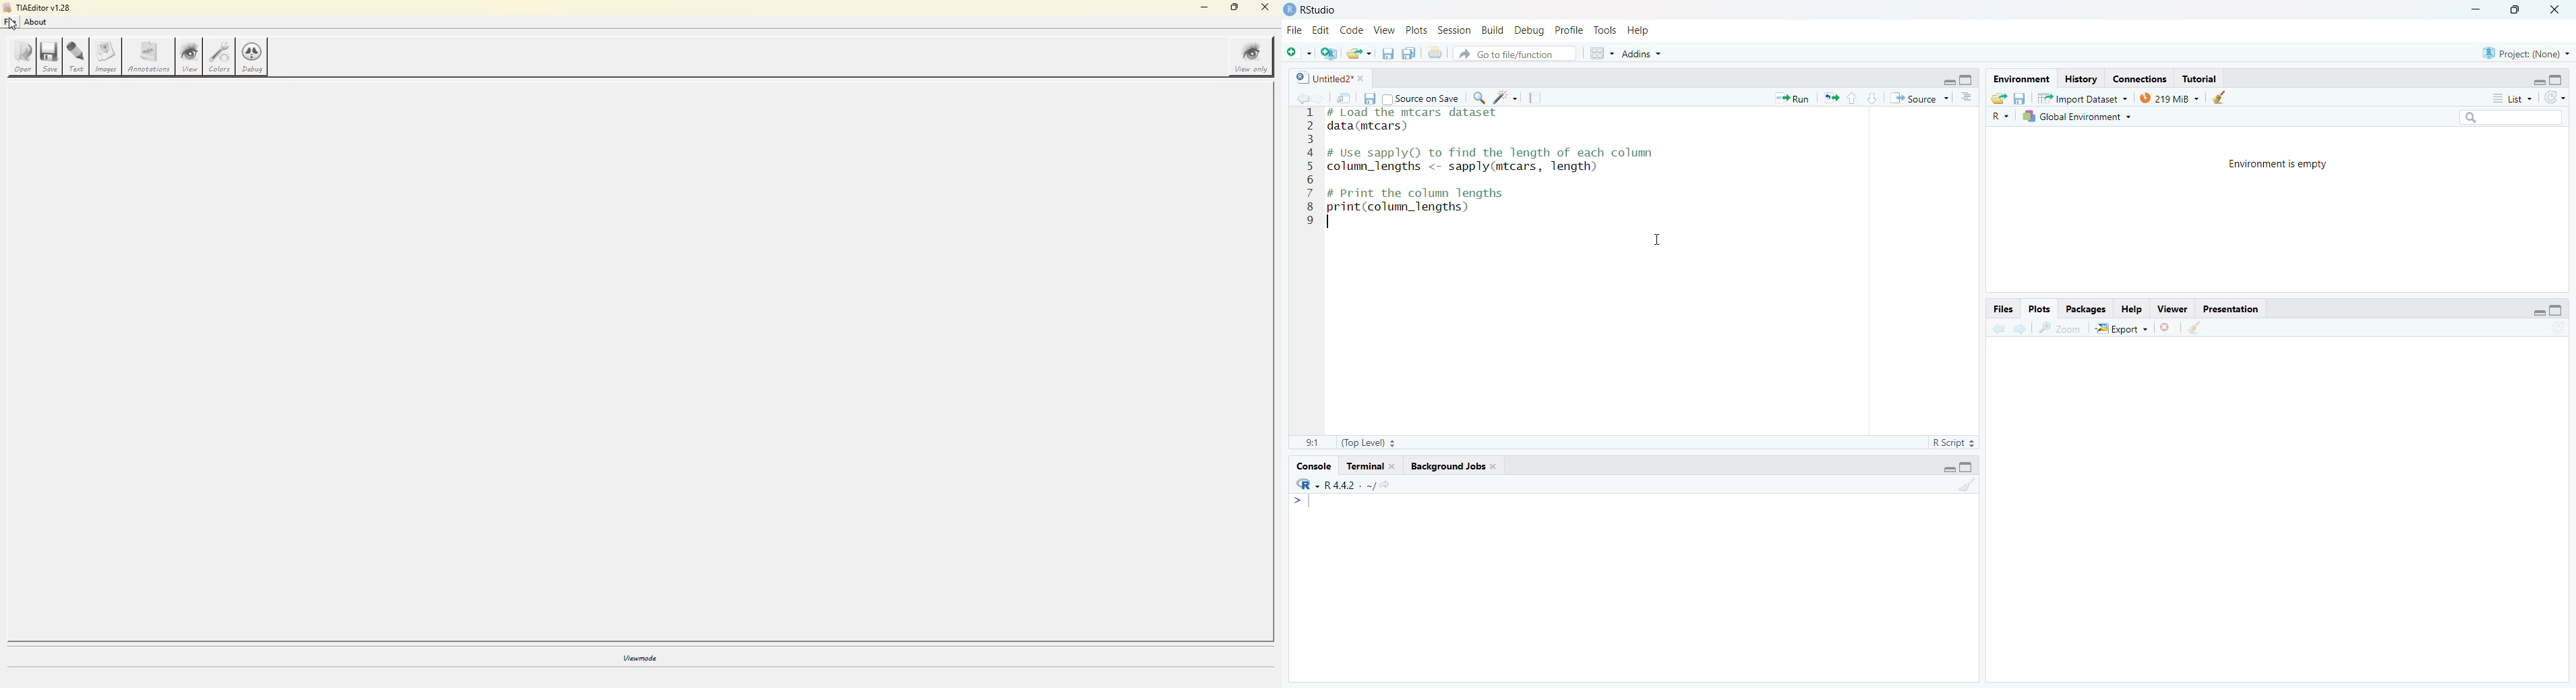 The height and width of the screenshot is (700, 2576). Describe the element at coordinates (1315, 466) in the screenshot. I see `Console` at that location.